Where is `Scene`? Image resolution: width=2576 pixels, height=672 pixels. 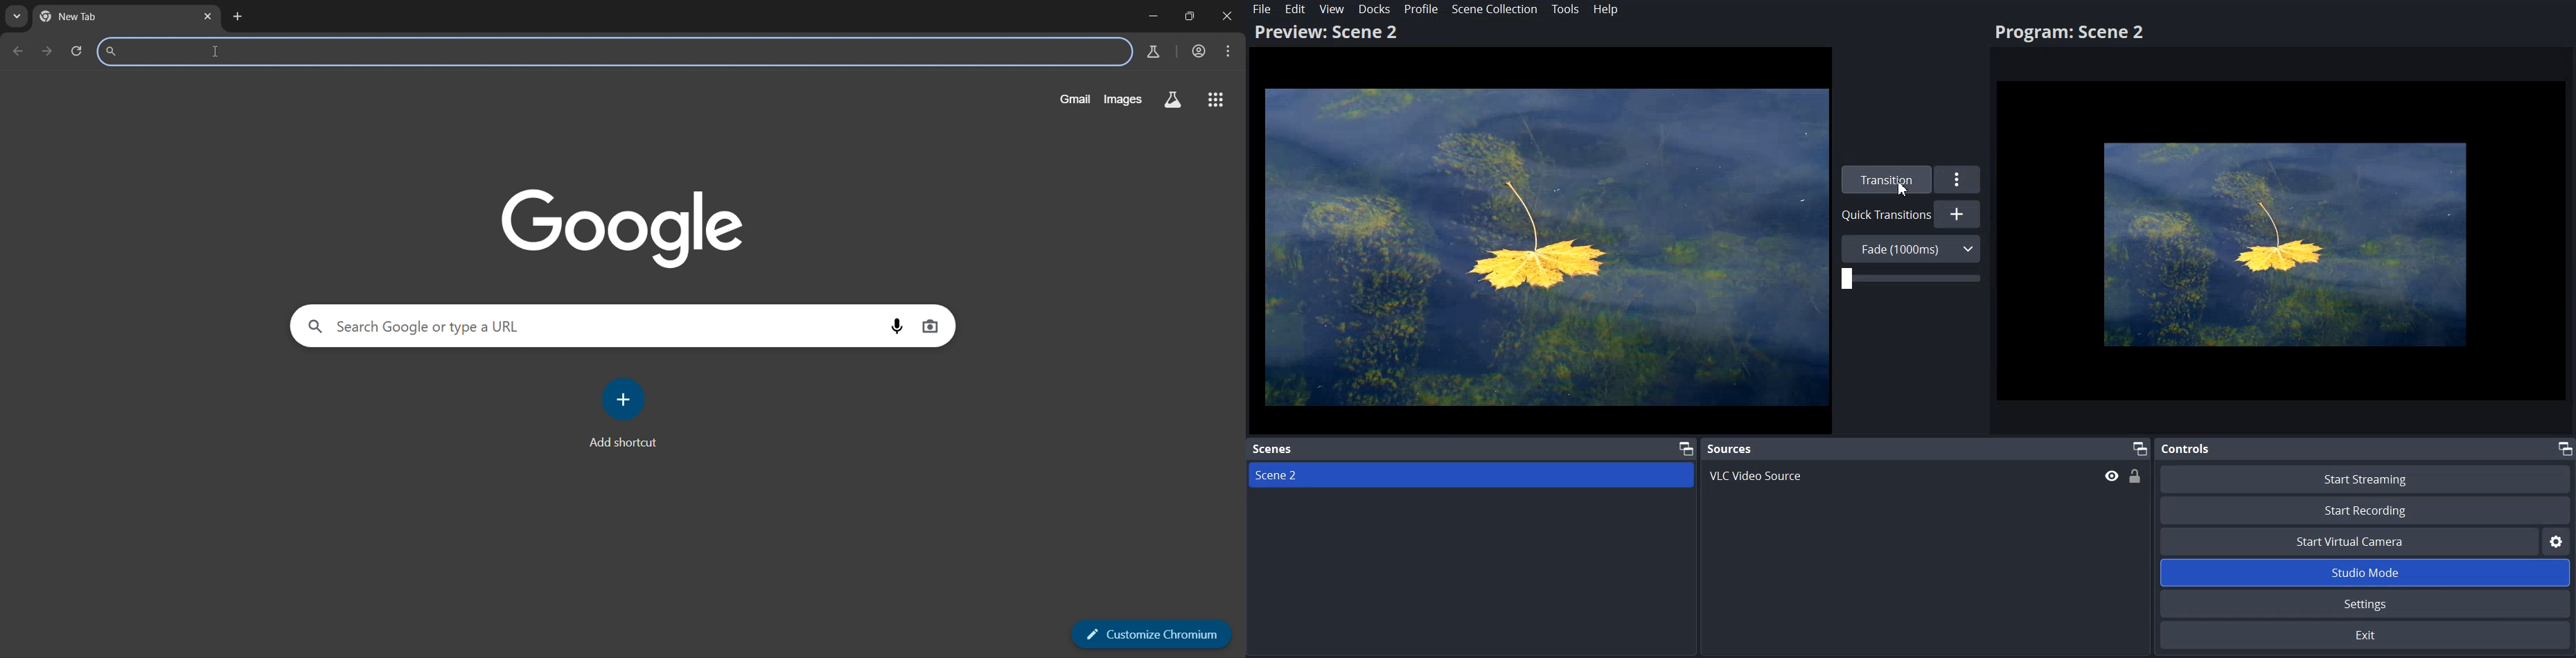
Scene is located at coordinates (1330, 478).